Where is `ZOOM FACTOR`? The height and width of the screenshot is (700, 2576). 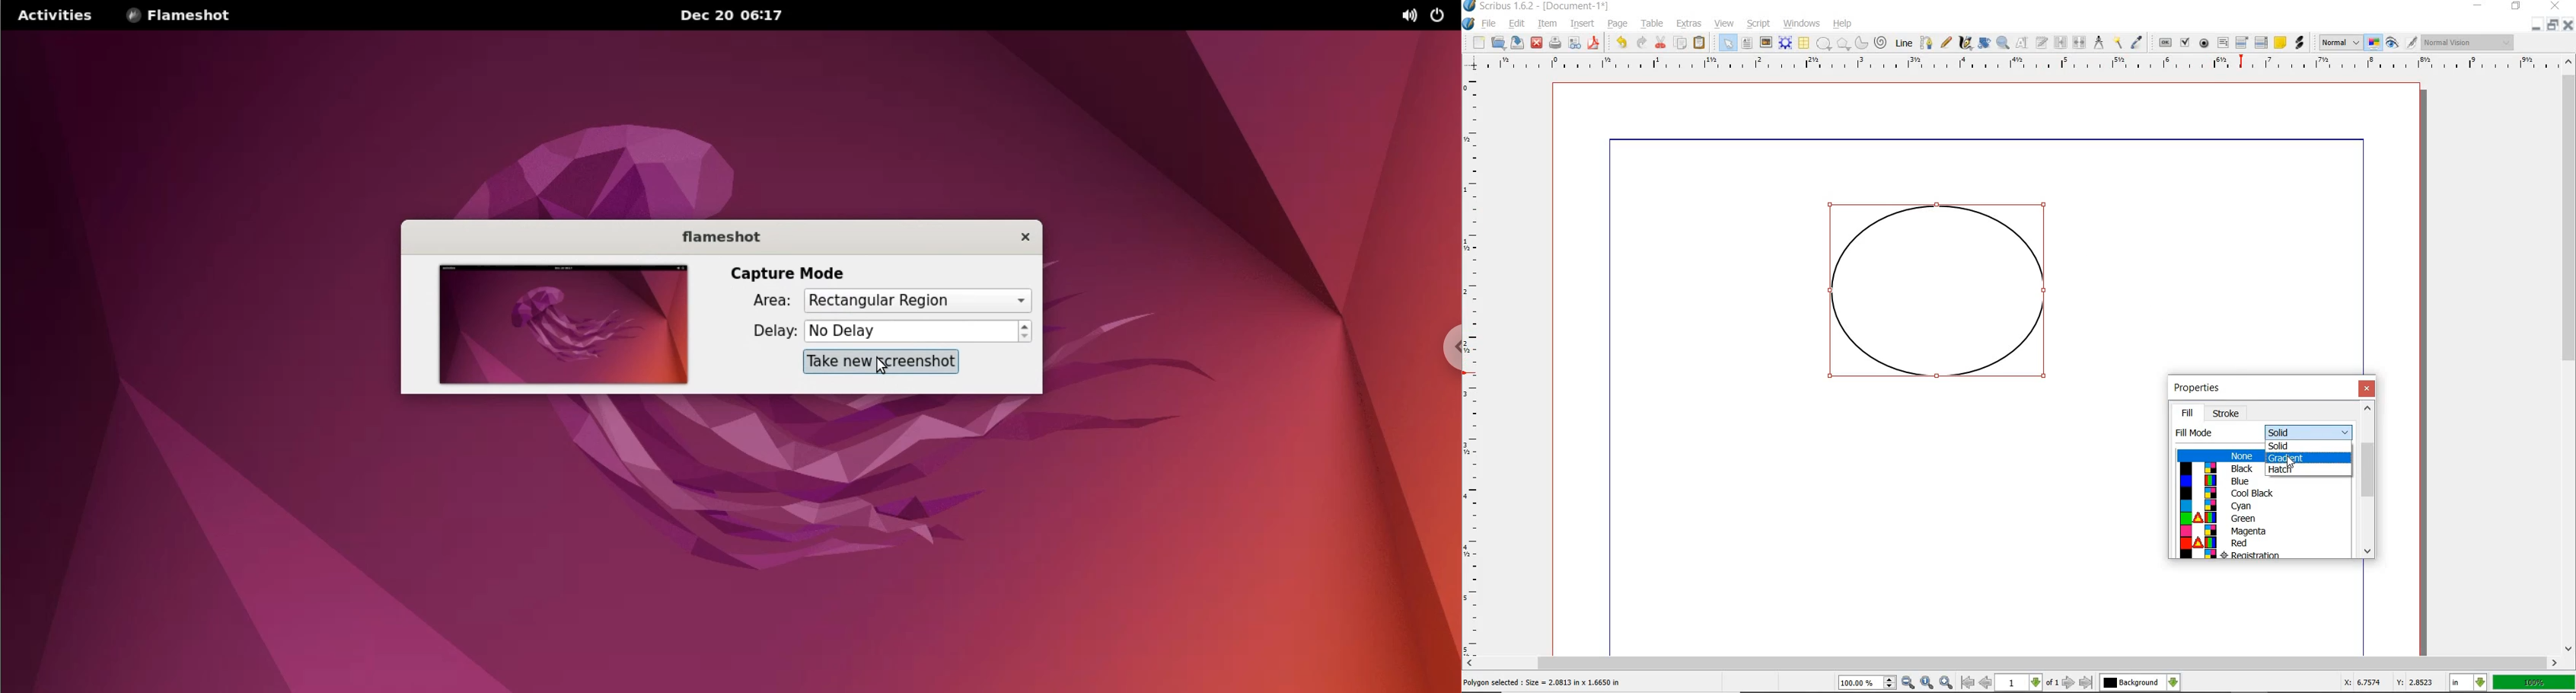
ZOOM FACTOR is located at coordinates (2534, 683).